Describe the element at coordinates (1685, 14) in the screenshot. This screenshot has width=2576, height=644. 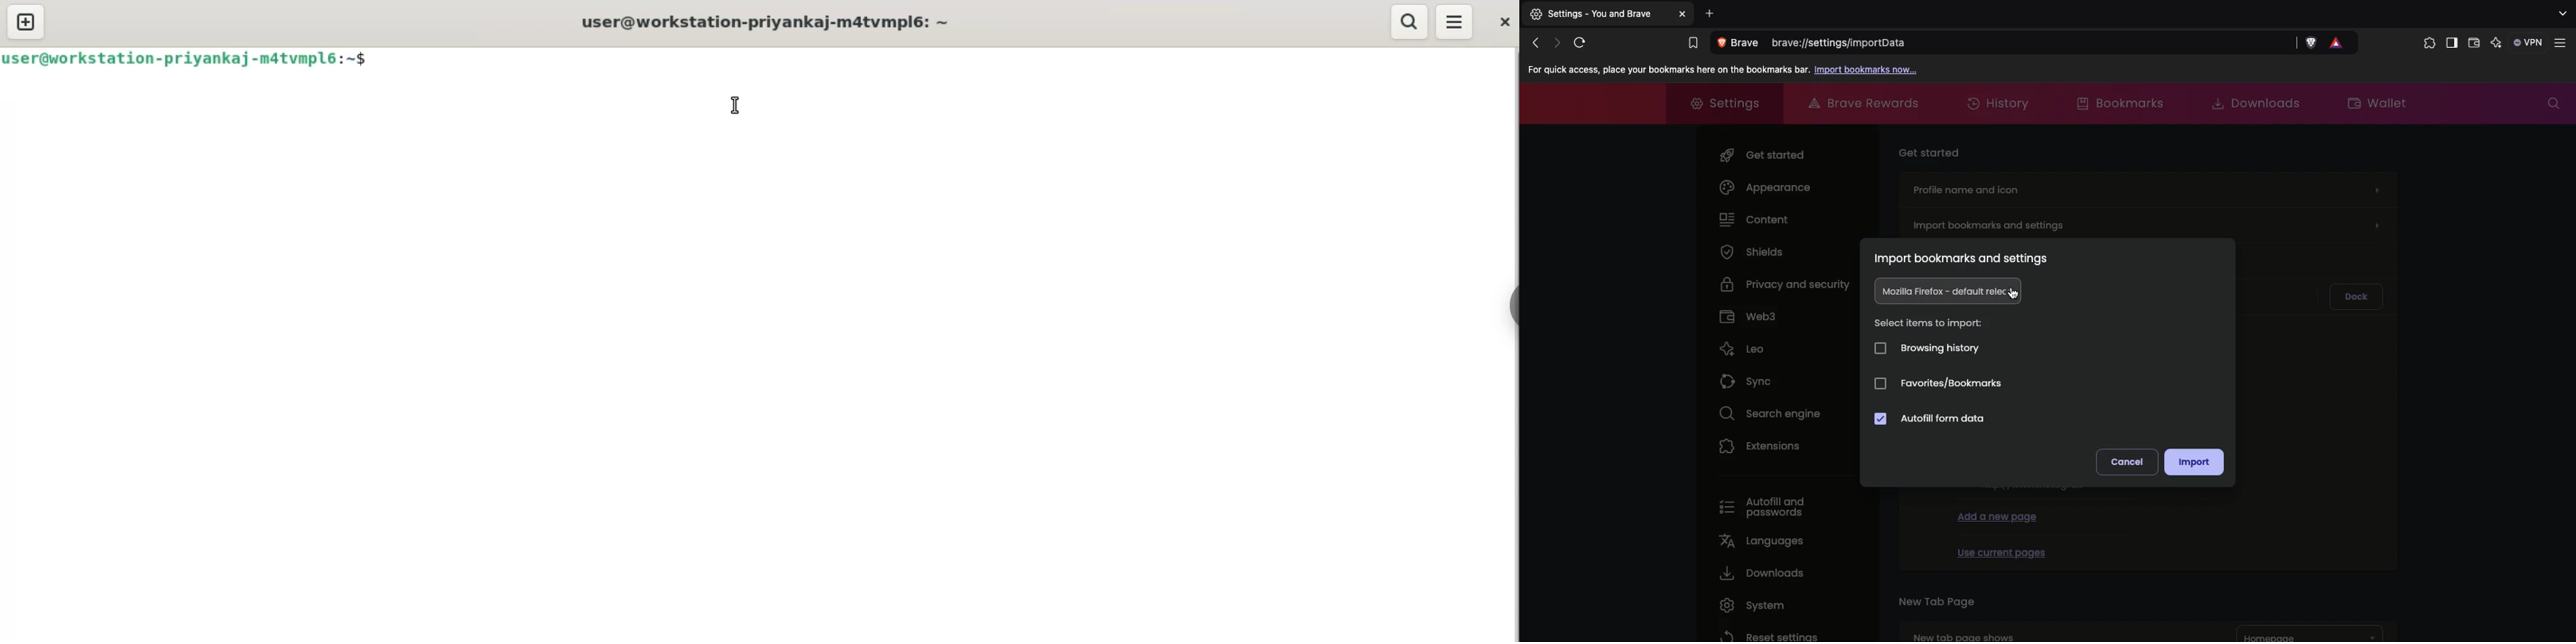
I see `` at that location.